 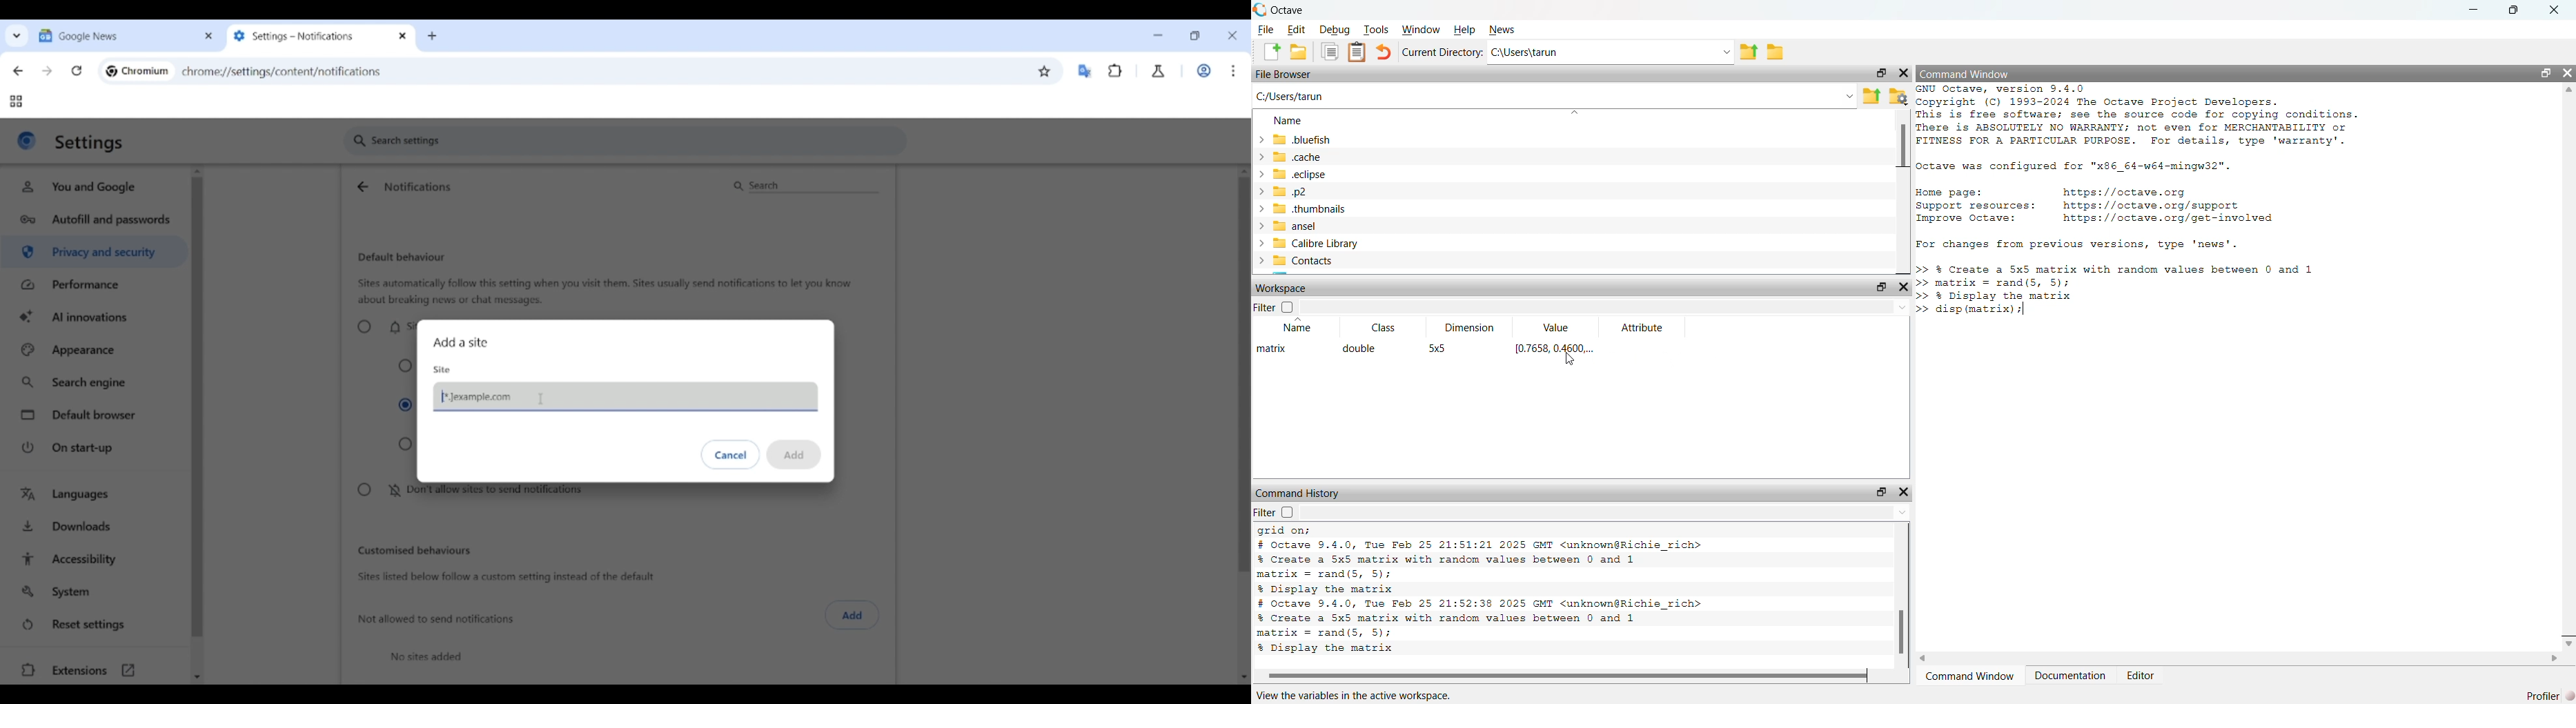 What do you see at coordinates (90, 143) in the screenshot?
I see `Settings` at bounding box center [90, 143].